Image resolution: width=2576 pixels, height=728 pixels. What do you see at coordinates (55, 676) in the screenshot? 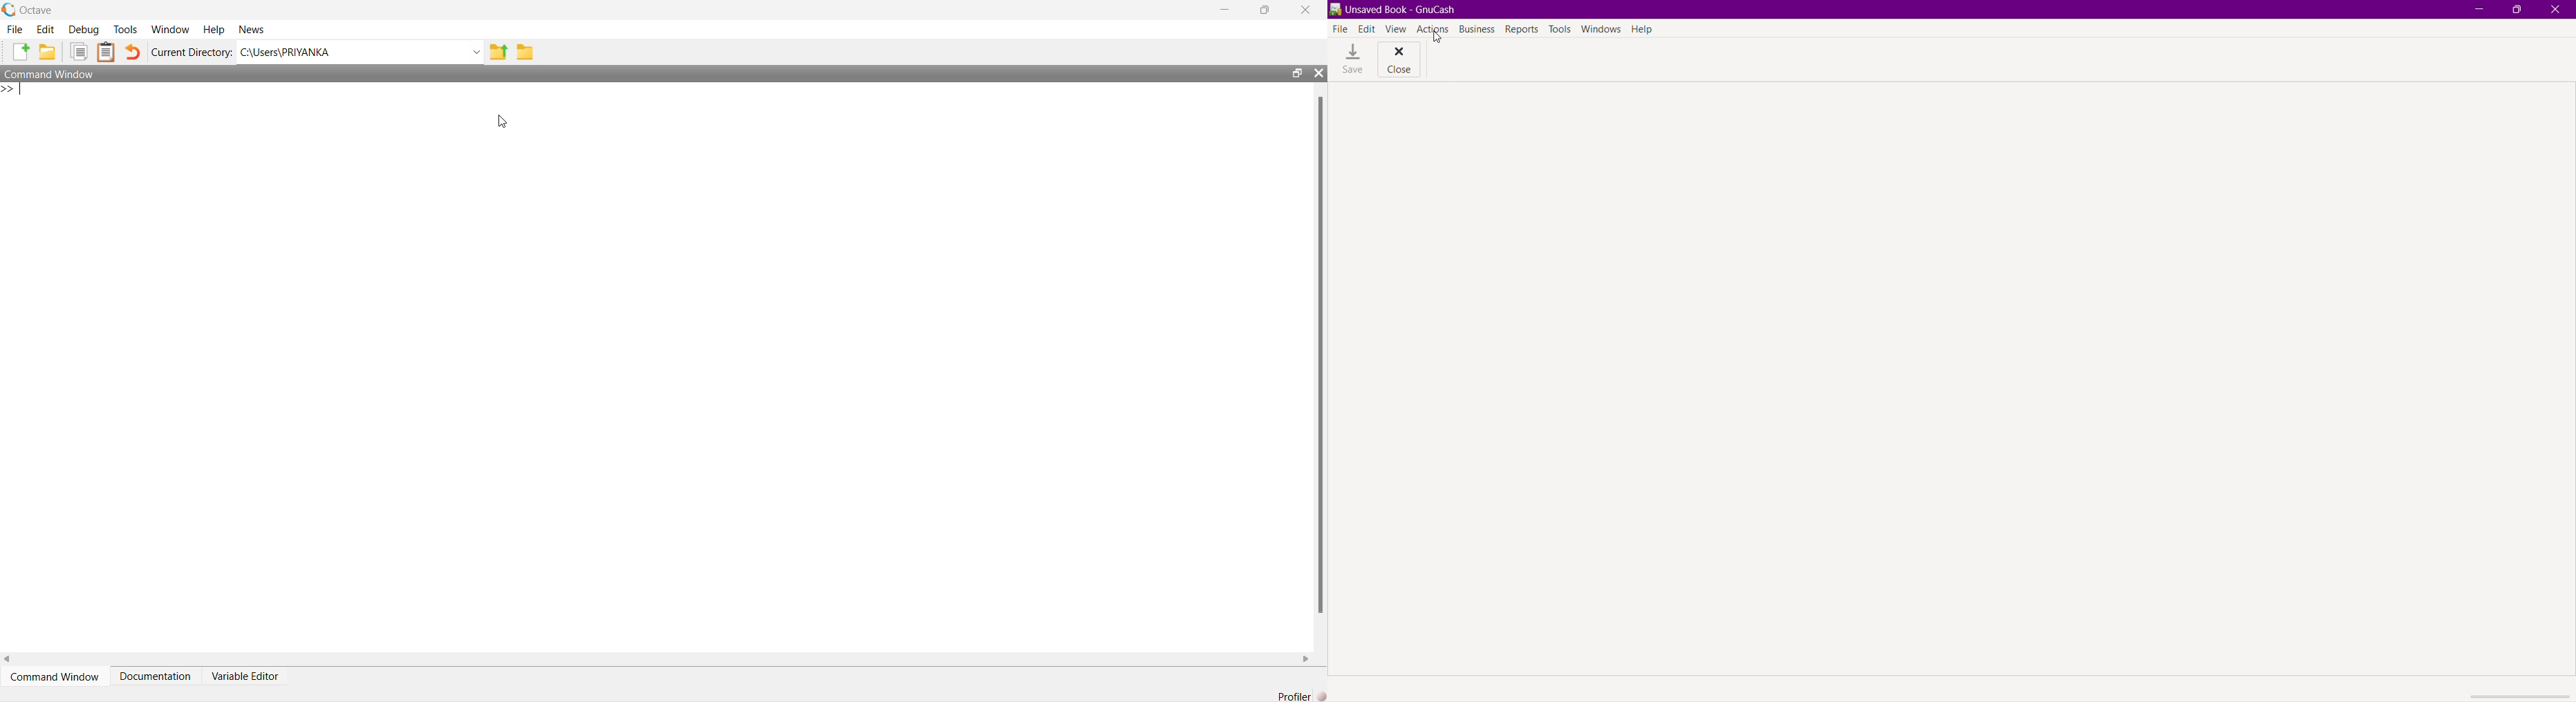
I see `‘Command Window` at bounding box center [55, 676].